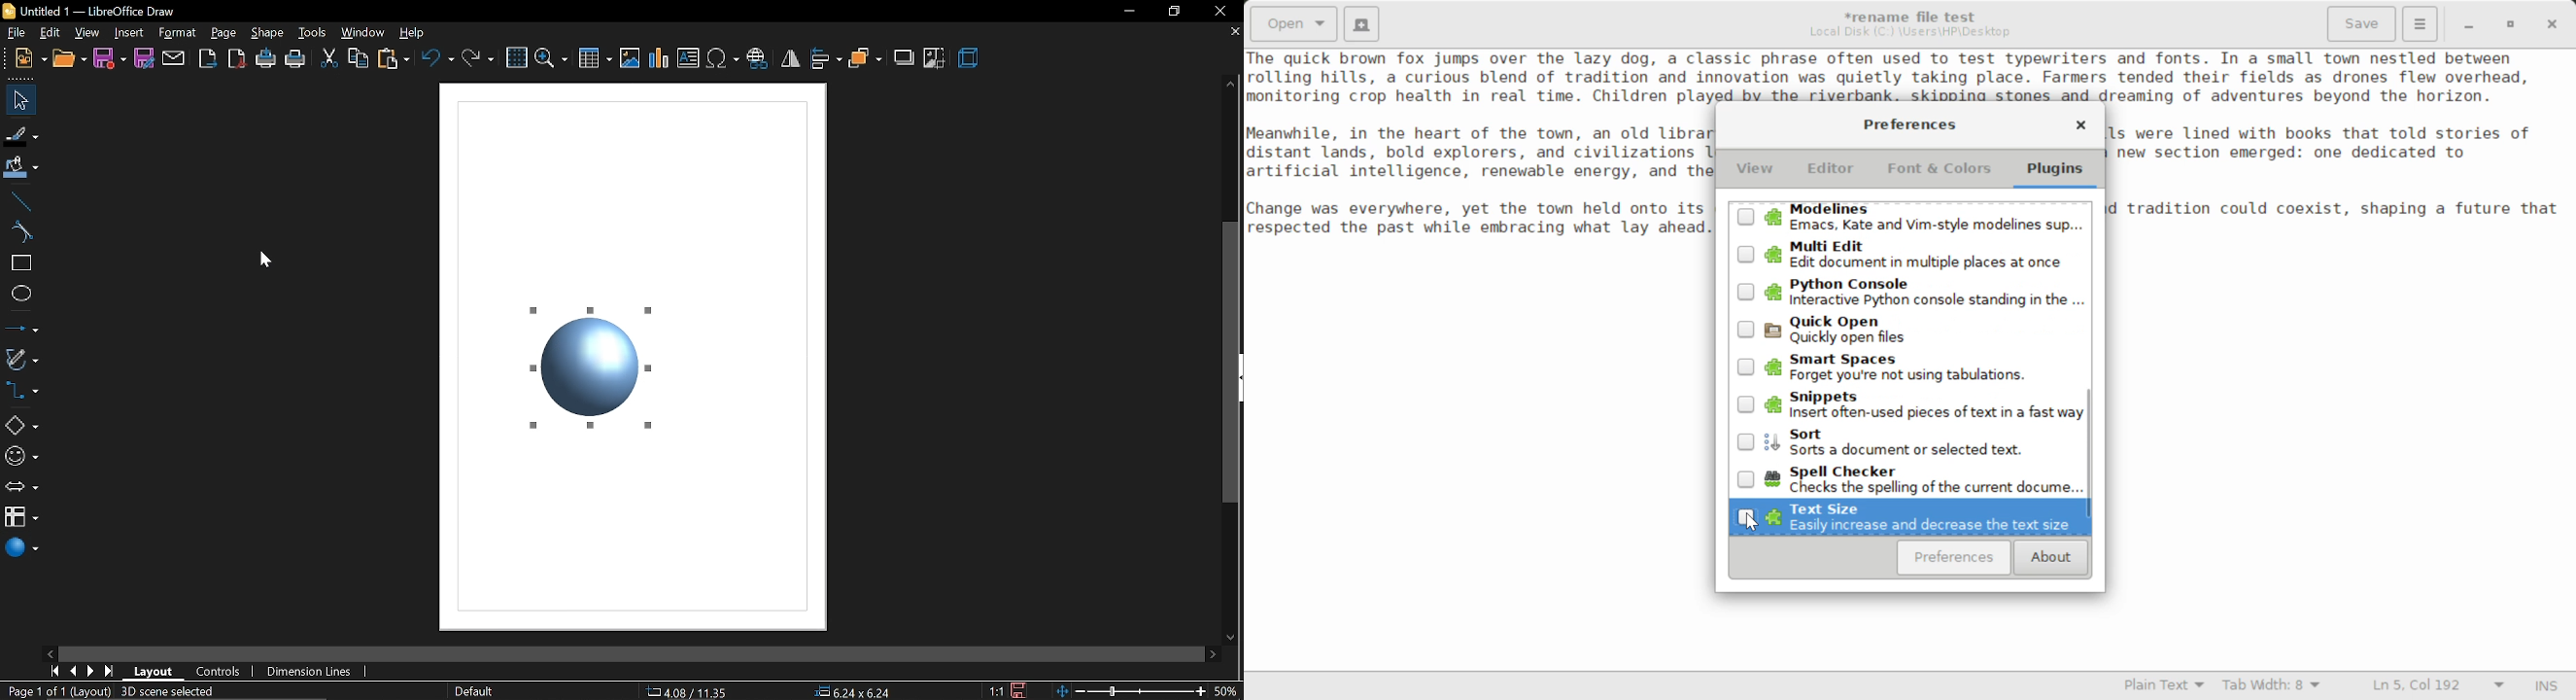 This screenshot has width=2576, height=700. Describe the element at coordinates (21, 549) in the screenshot. I see `3d shapes` at that location.